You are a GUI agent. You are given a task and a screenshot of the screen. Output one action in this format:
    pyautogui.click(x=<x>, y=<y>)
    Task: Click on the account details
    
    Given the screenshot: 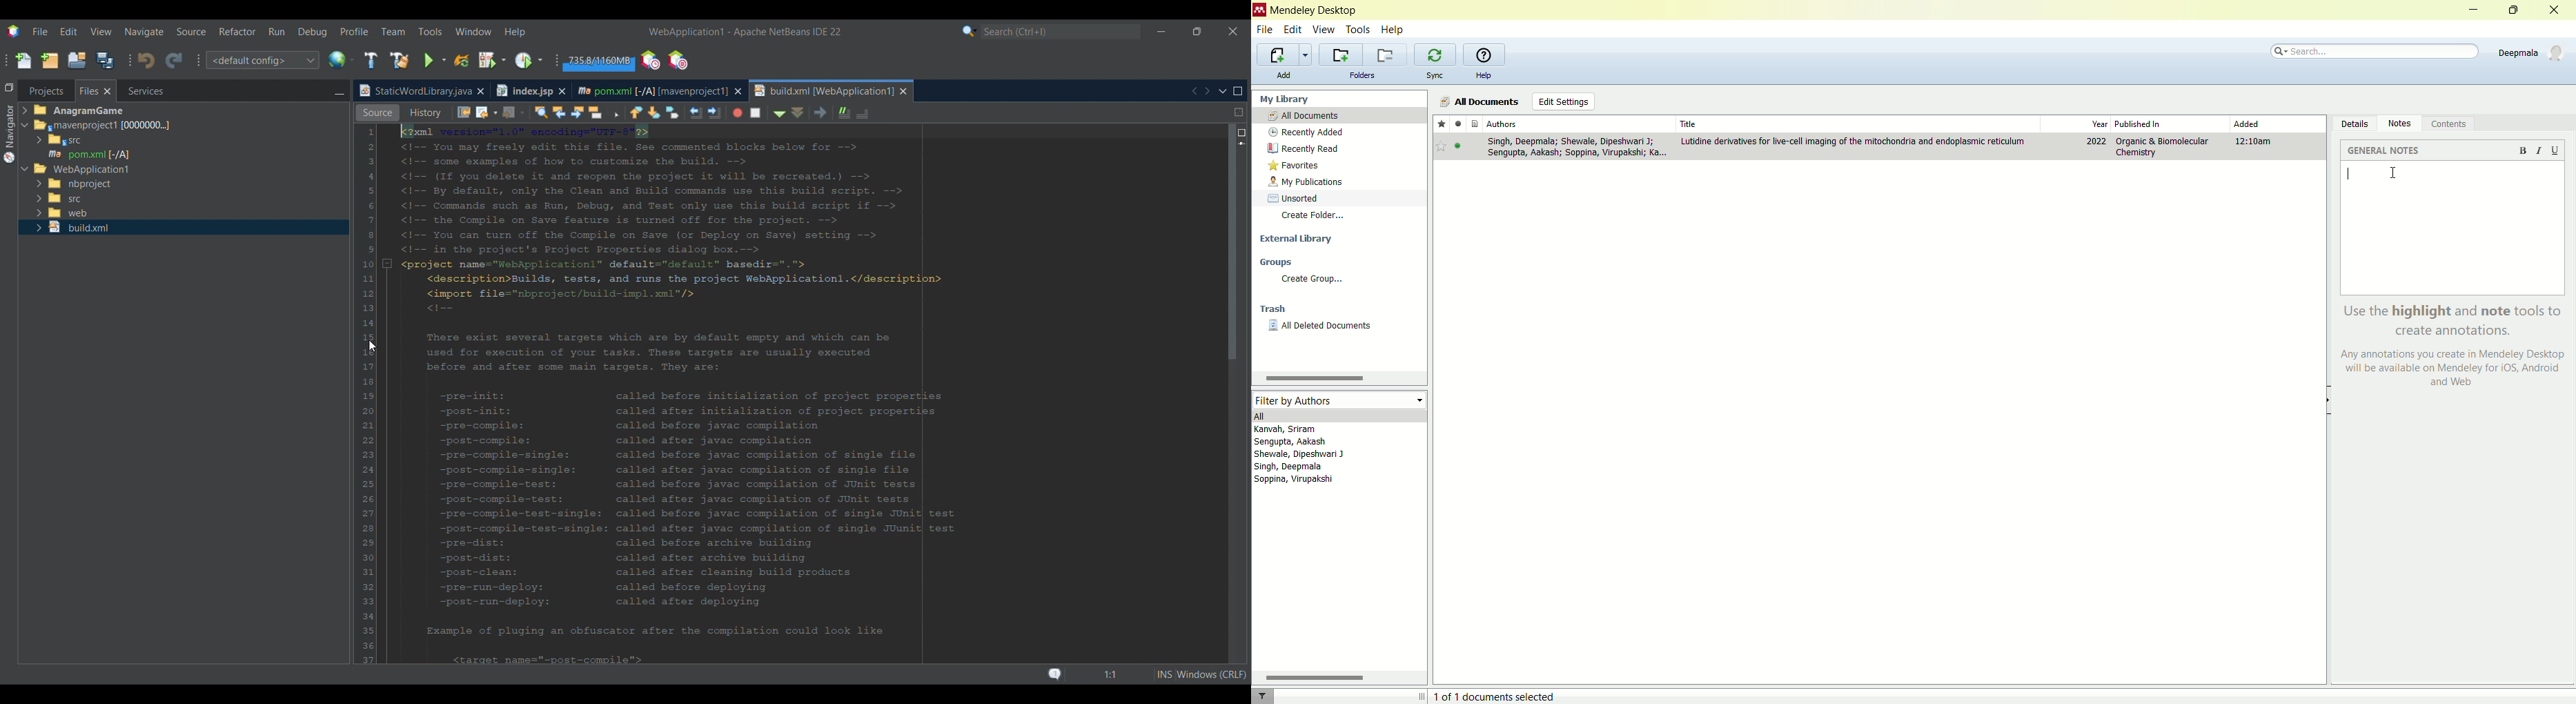 What is the action you would take?
    pyautogui.click(x=2530, y=51)
    